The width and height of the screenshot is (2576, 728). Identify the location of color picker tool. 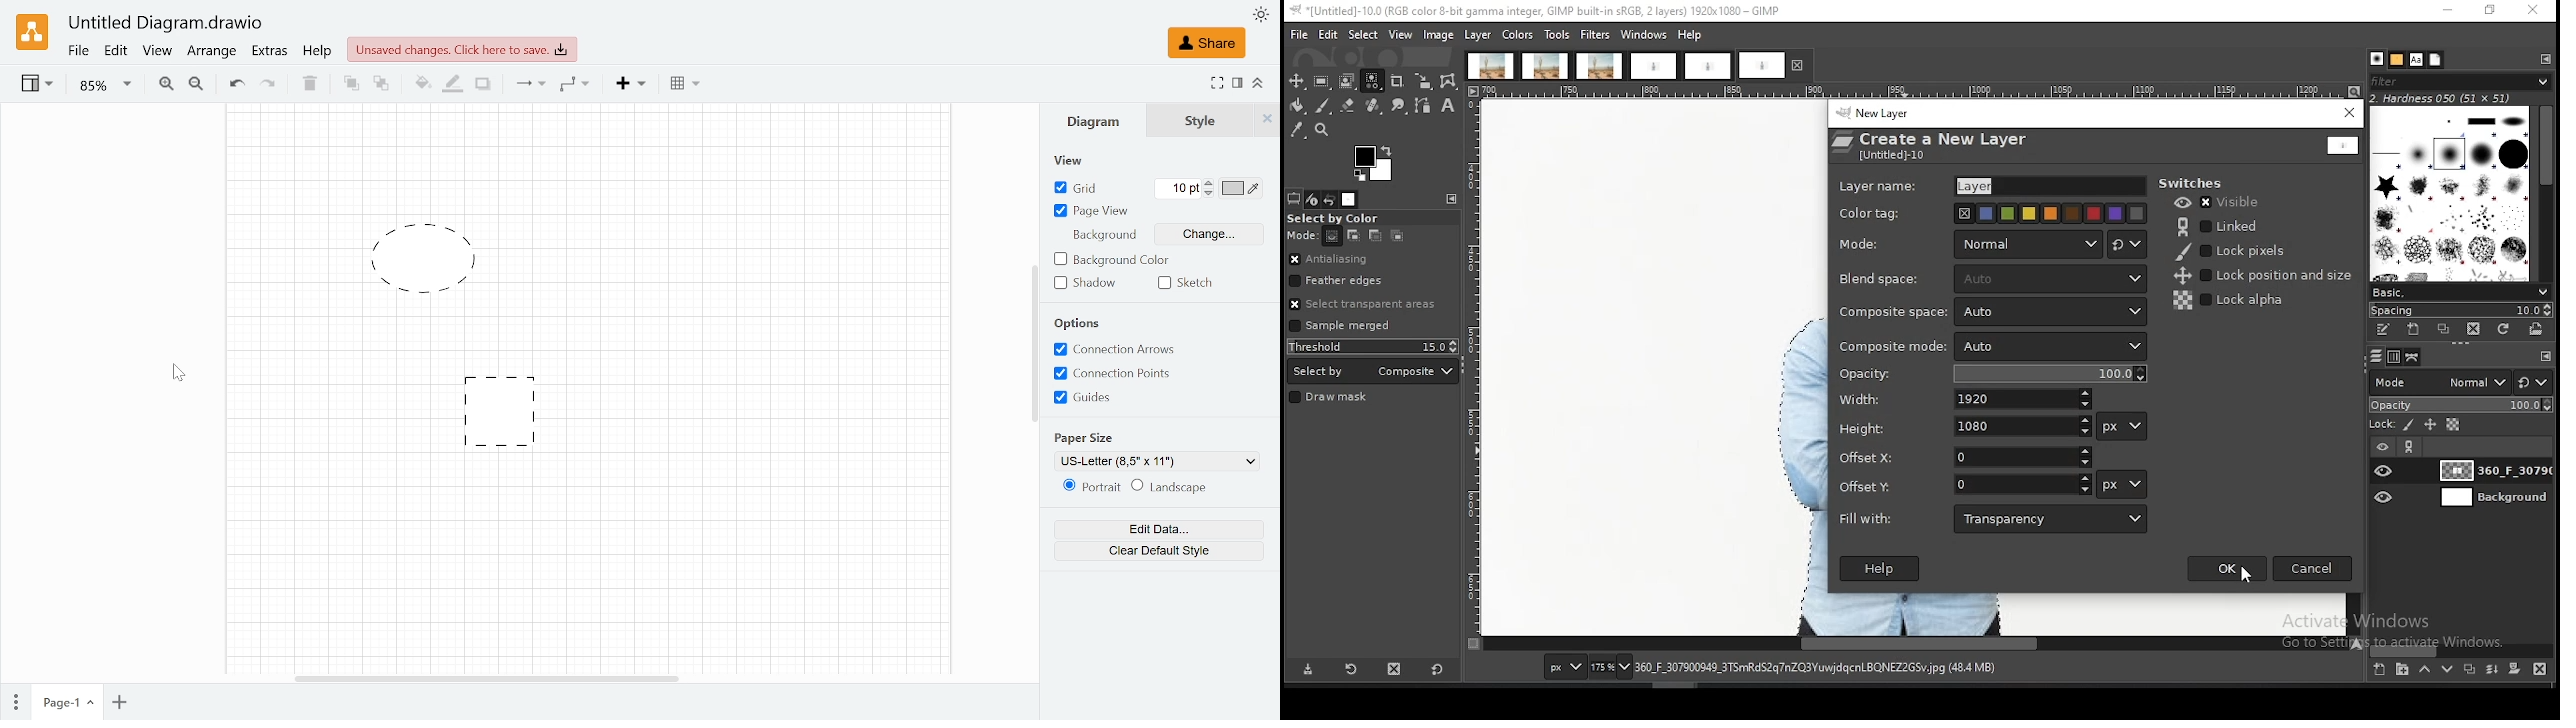
(1296, 130).